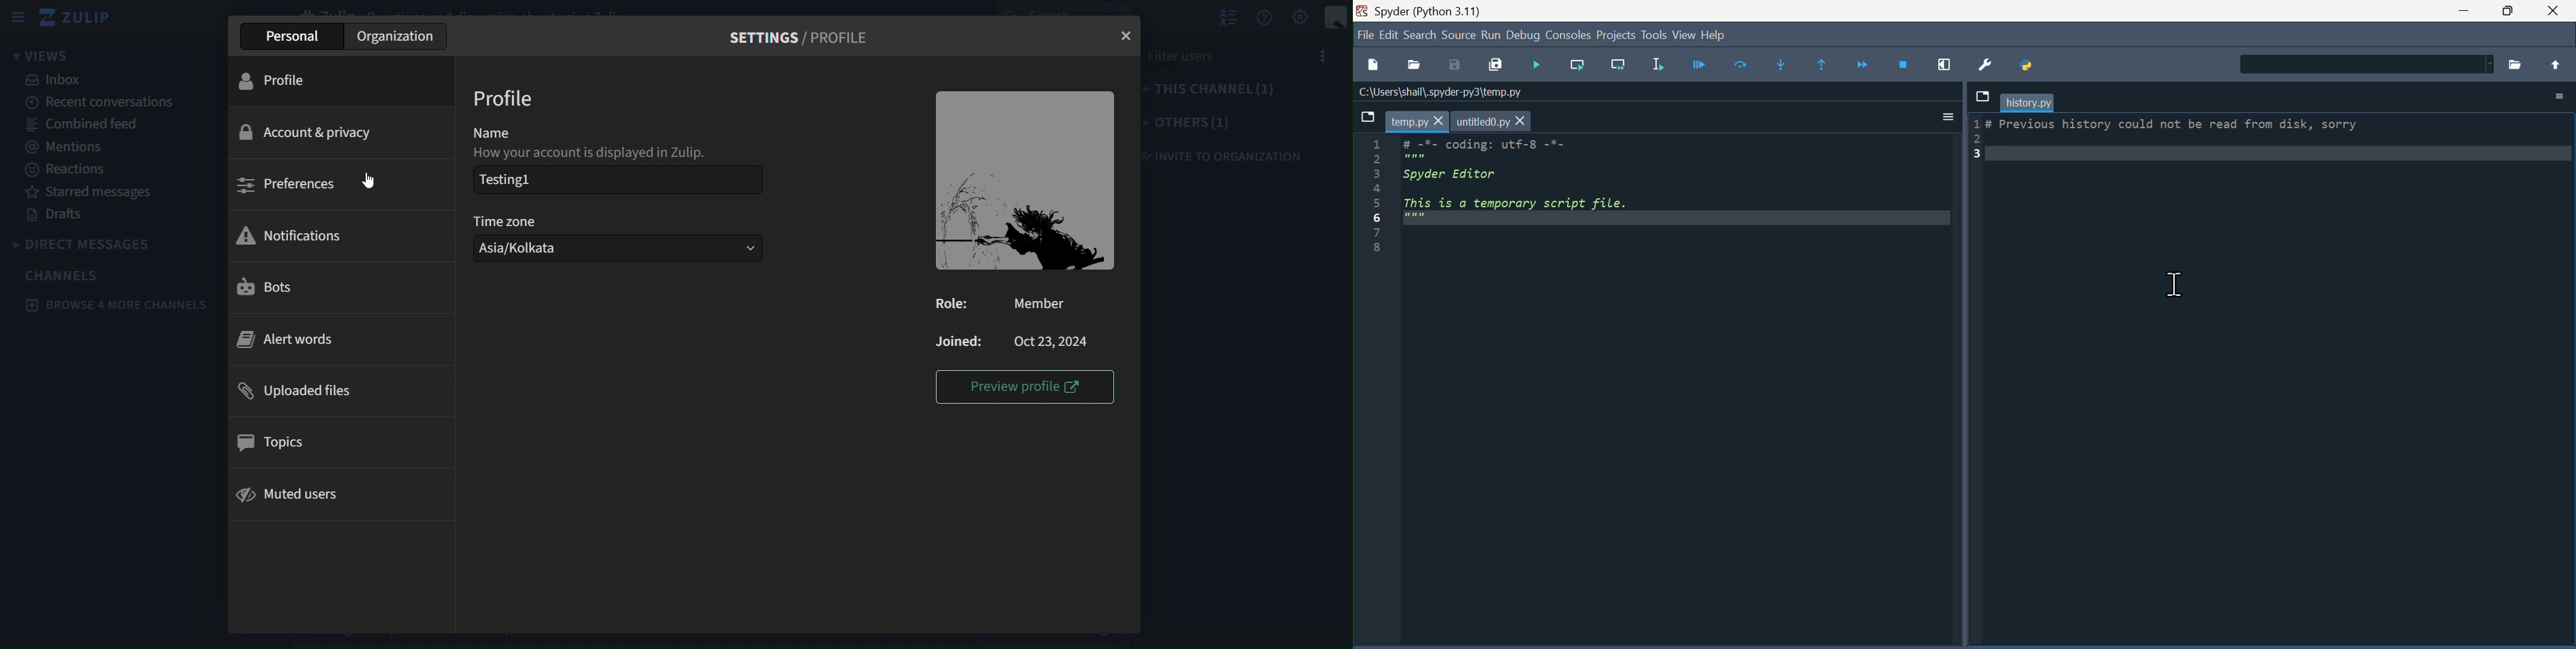 The image size is (2576, 672). Describe the element at coordinates (1022, 386) in the screenshot. I see `preview profile` at that location.